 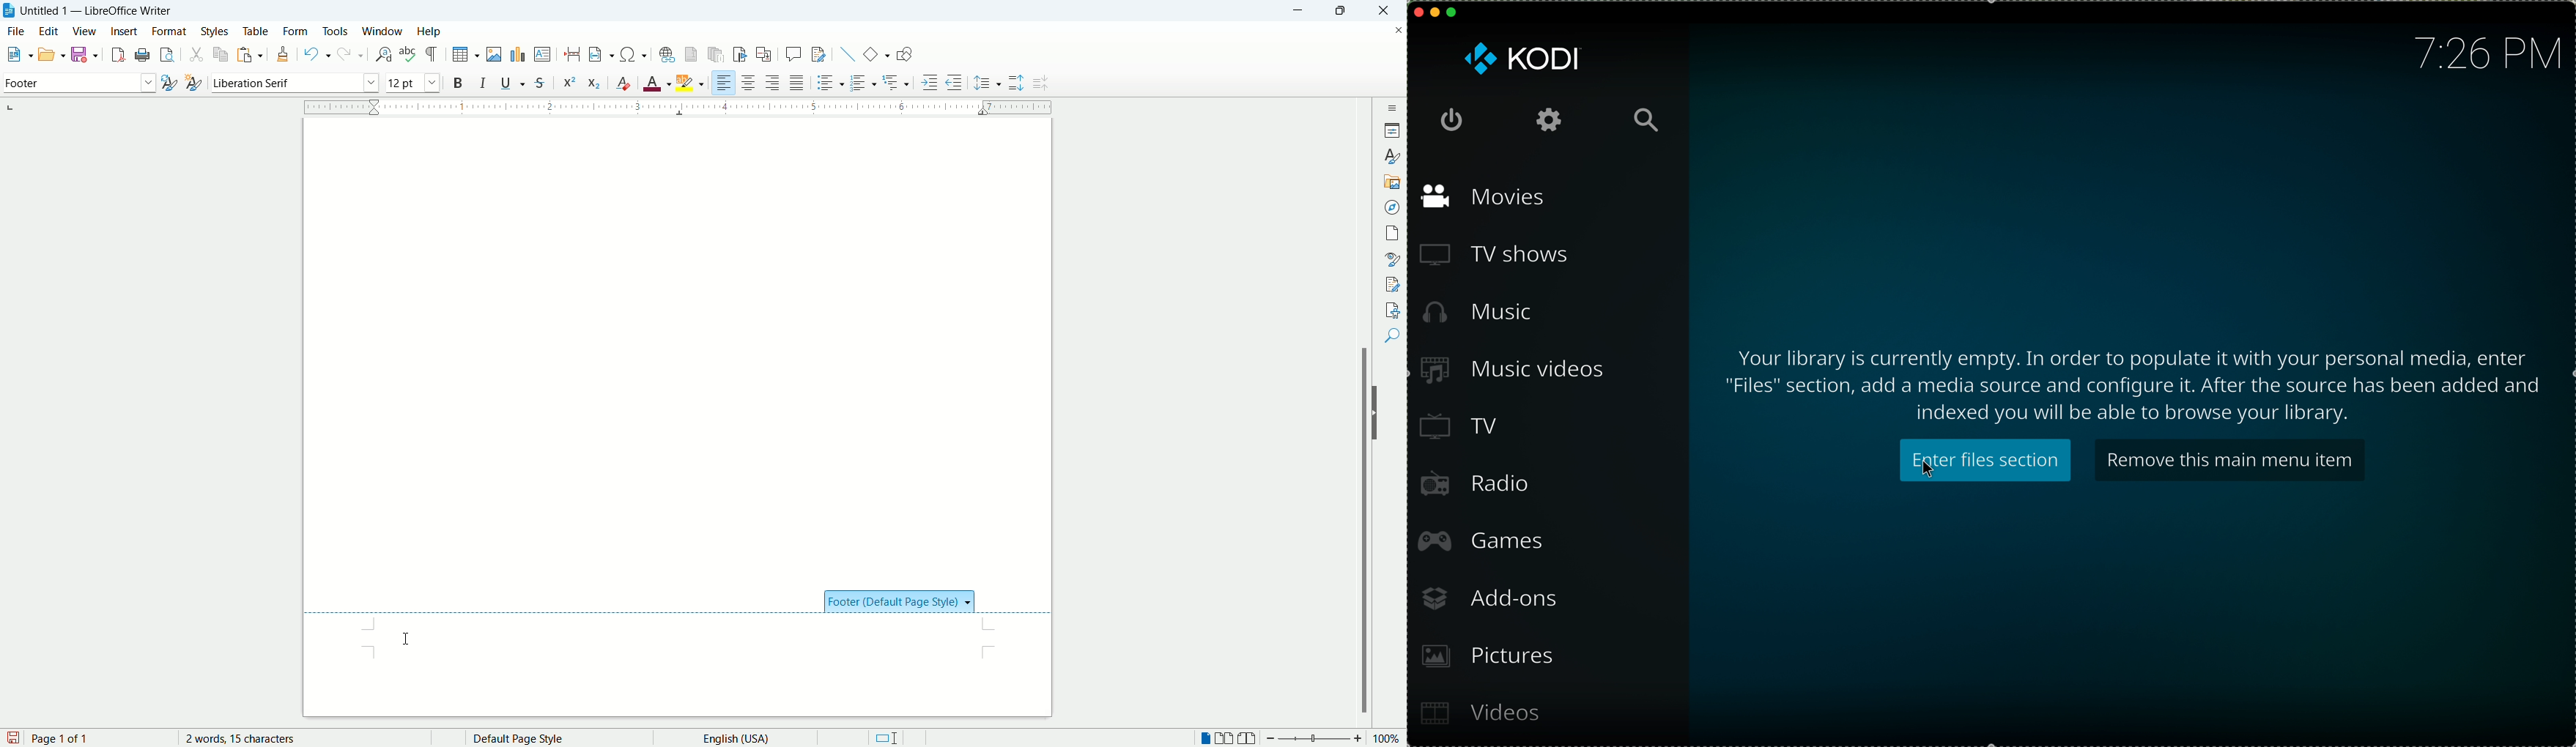 I want to click on page style, so click(x=546, y=738).